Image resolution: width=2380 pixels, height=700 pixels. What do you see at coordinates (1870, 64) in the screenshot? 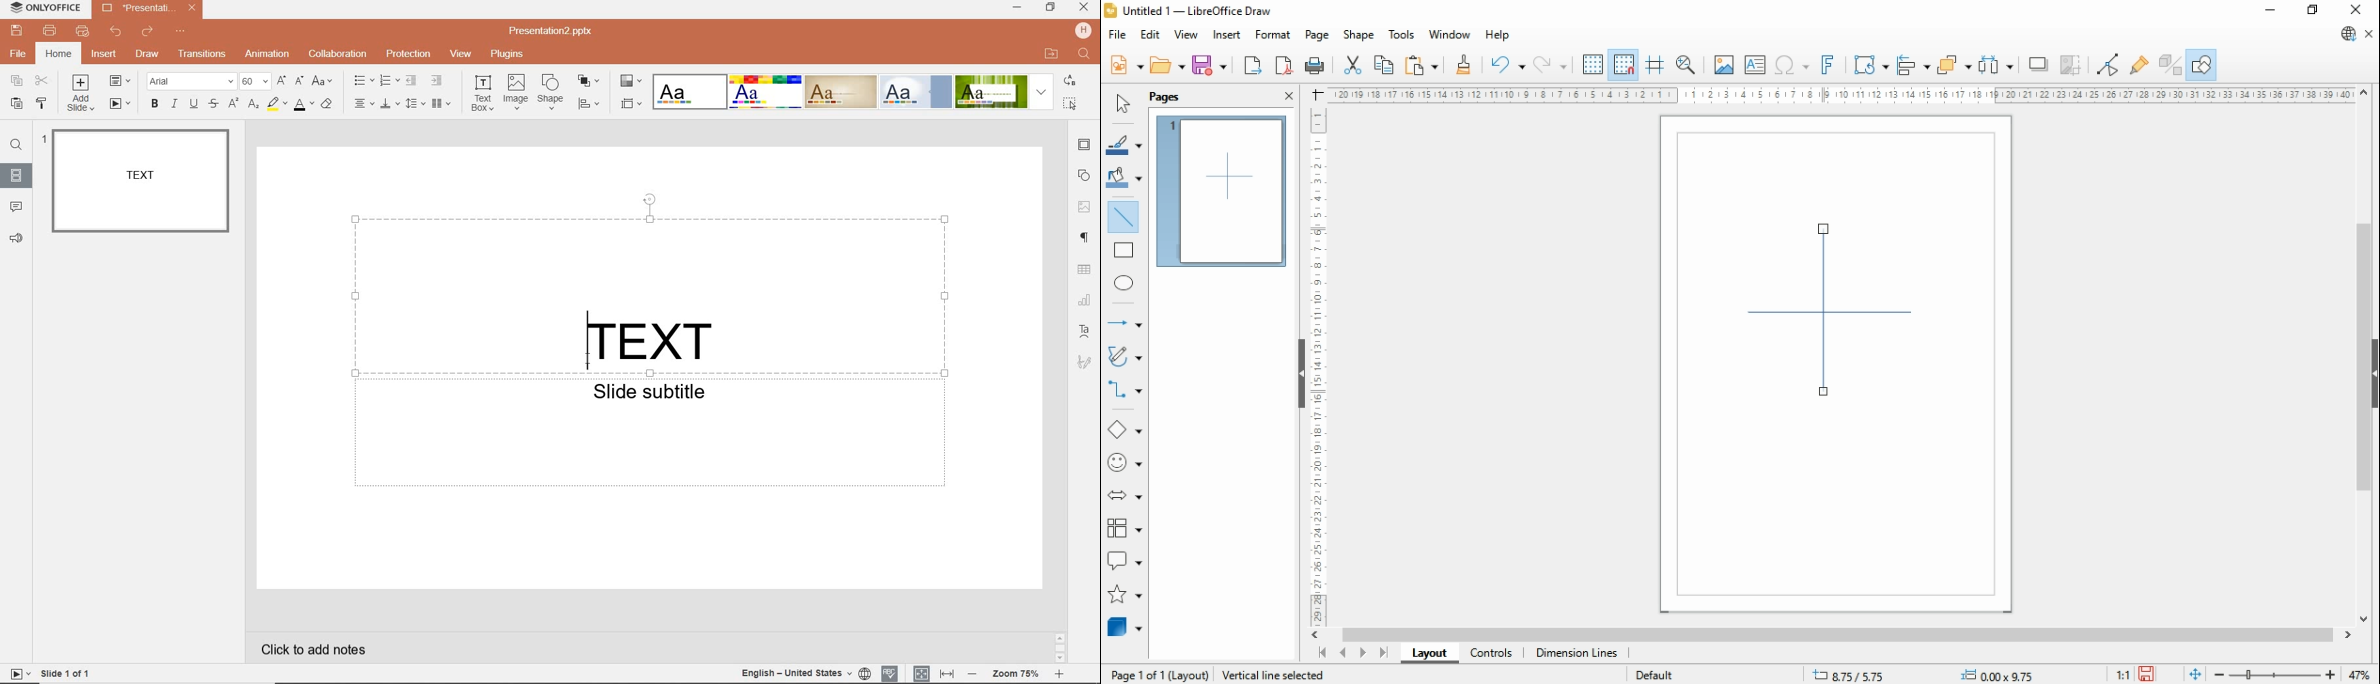
I see `transformations` at bounding box center [1870, 64].